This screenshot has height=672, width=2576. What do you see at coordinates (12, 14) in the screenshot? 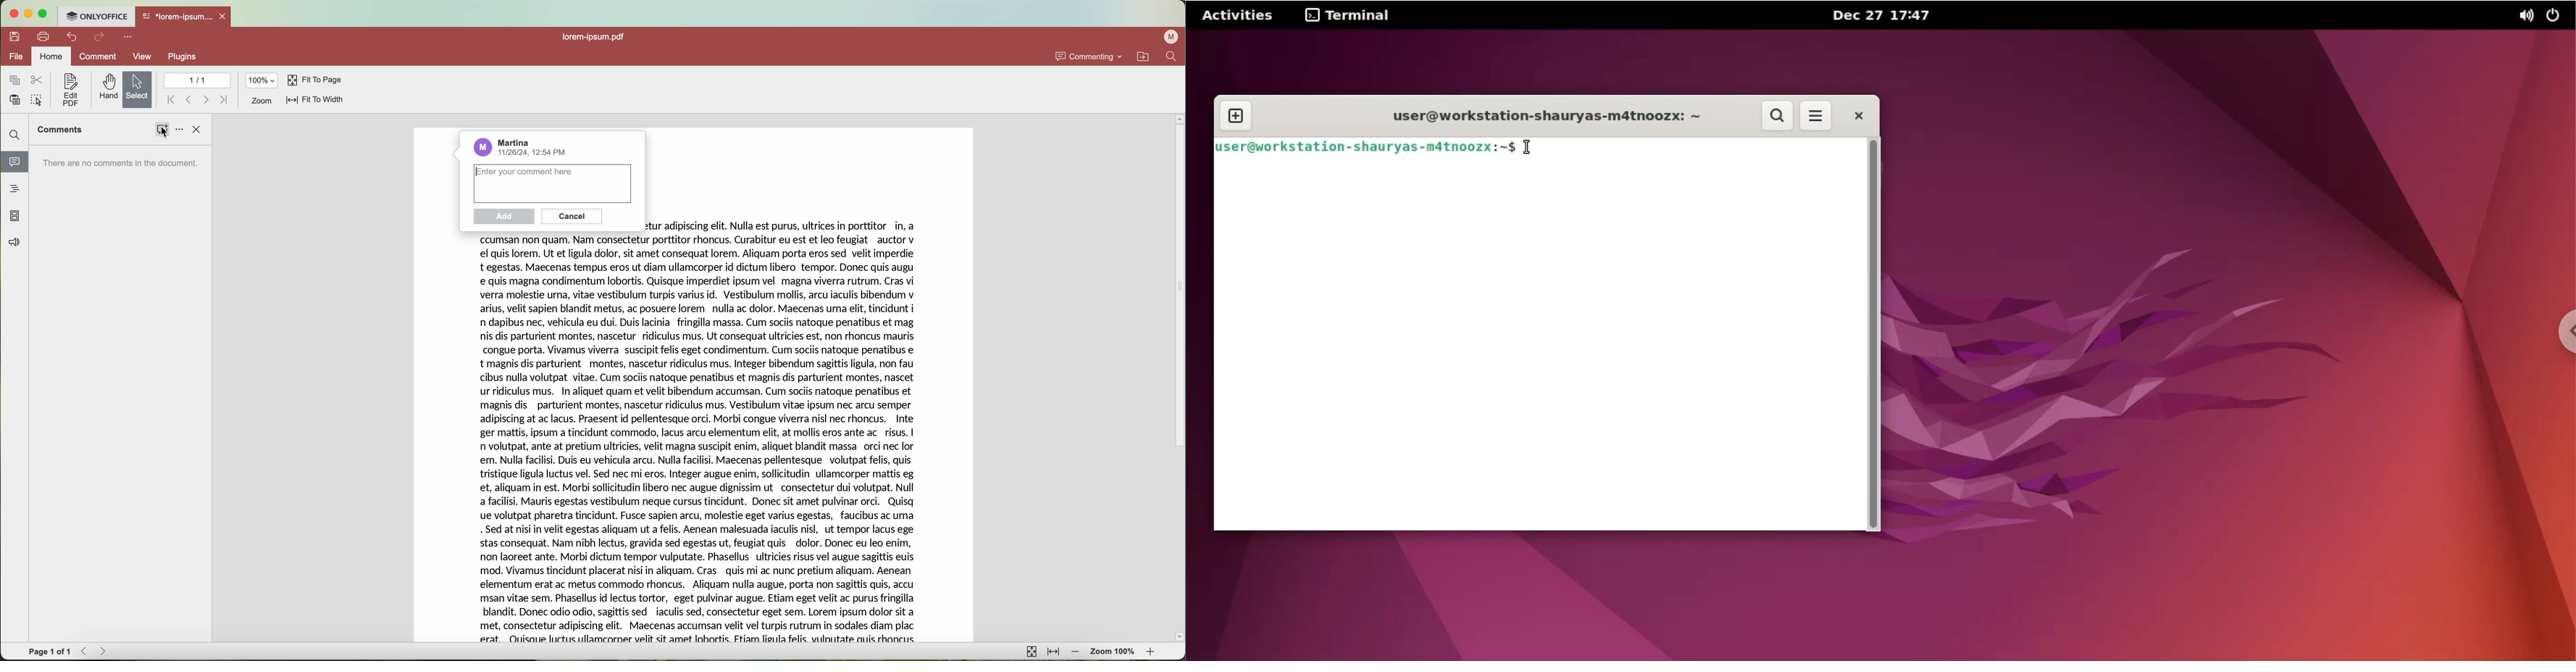
I see `close program` at bounding box center [12, 14].